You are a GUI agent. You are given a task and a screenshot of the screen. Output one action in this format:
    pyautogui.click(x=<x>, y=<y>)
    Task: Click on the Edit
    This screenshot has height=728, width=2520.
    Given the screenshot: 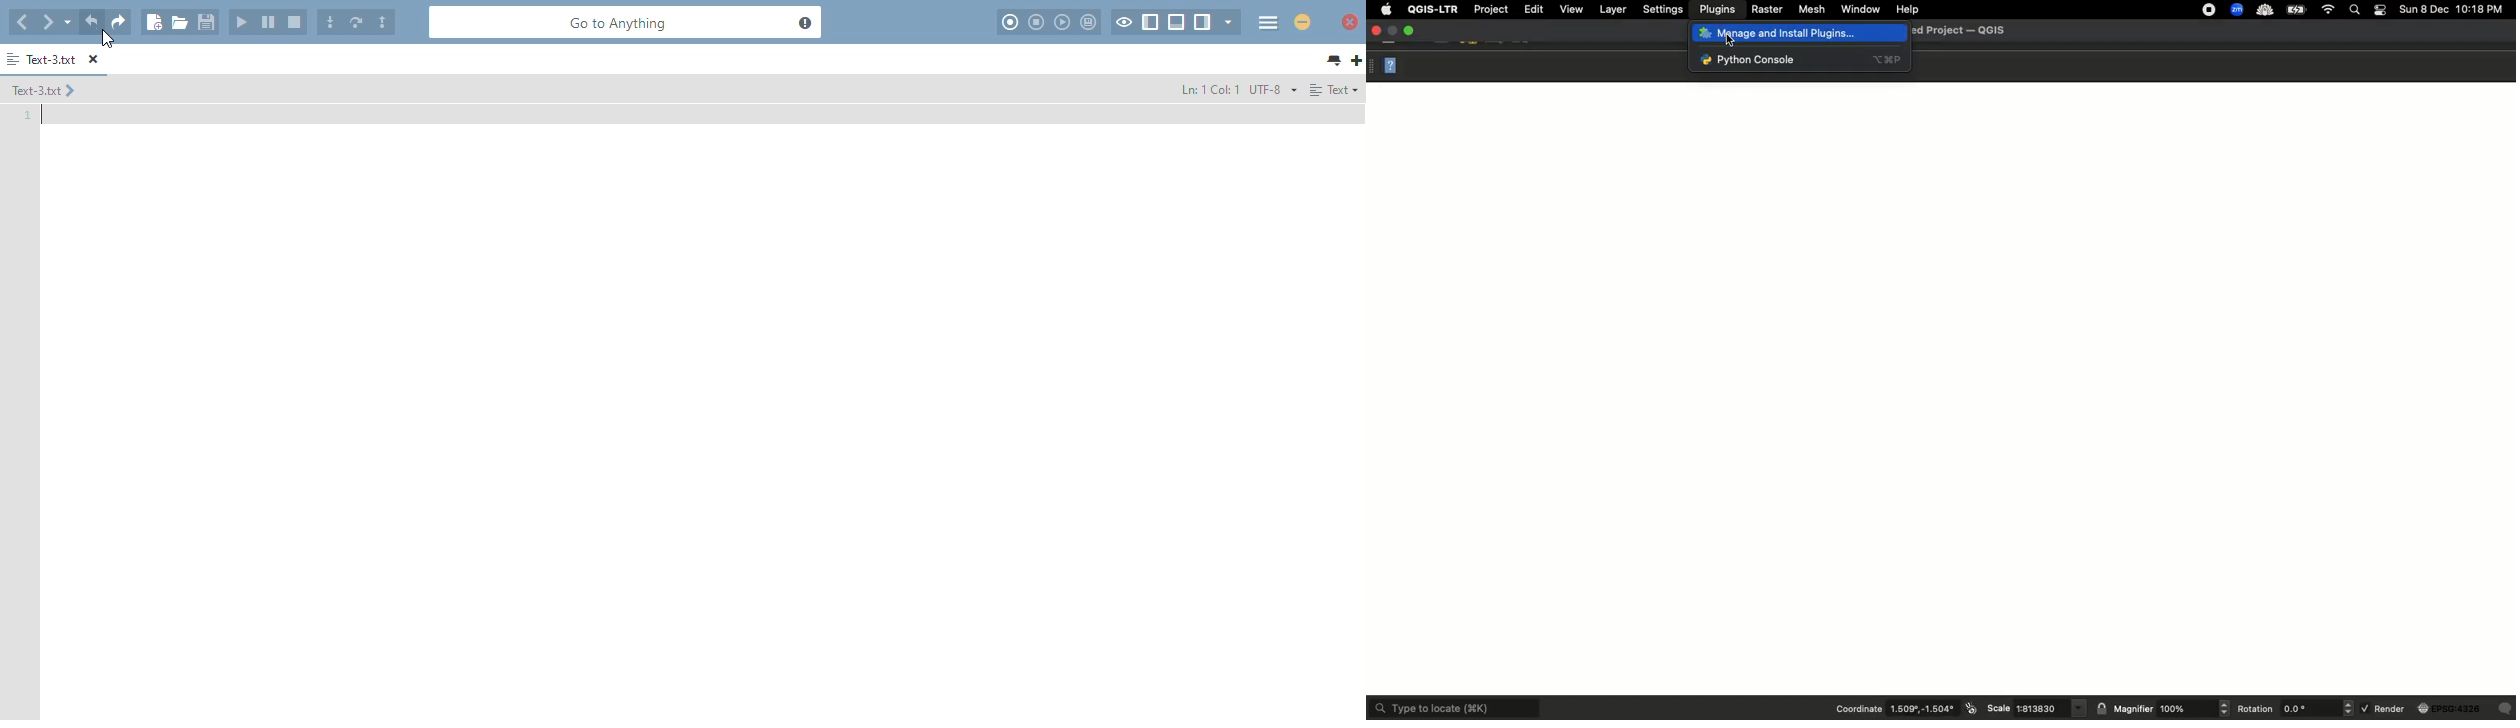 What is the action you would take?
    pyautogui.click(x=1533, y=9)
    